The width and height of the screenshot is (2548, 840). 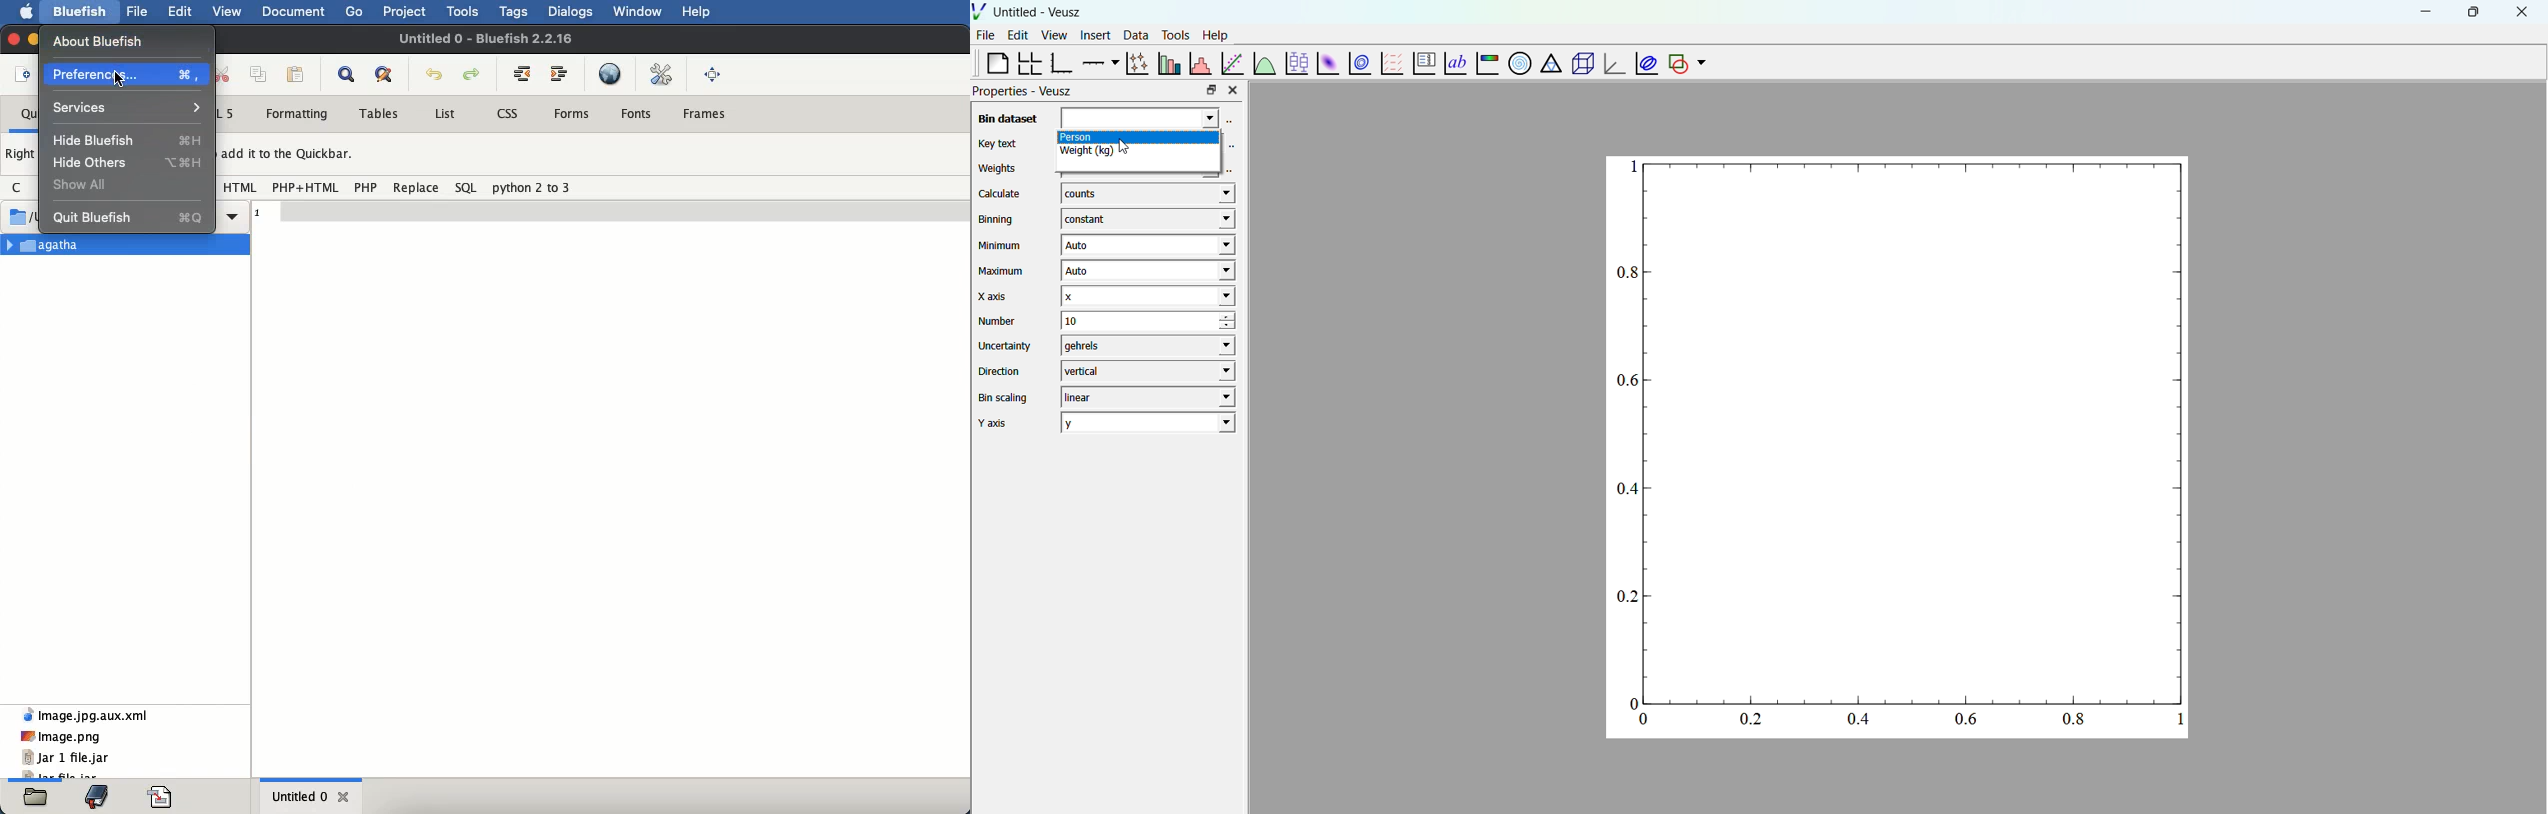 What do you see at coordinates (96, 796) in the screenshot?
I see `bookmark` at bounding box center [96, 796].